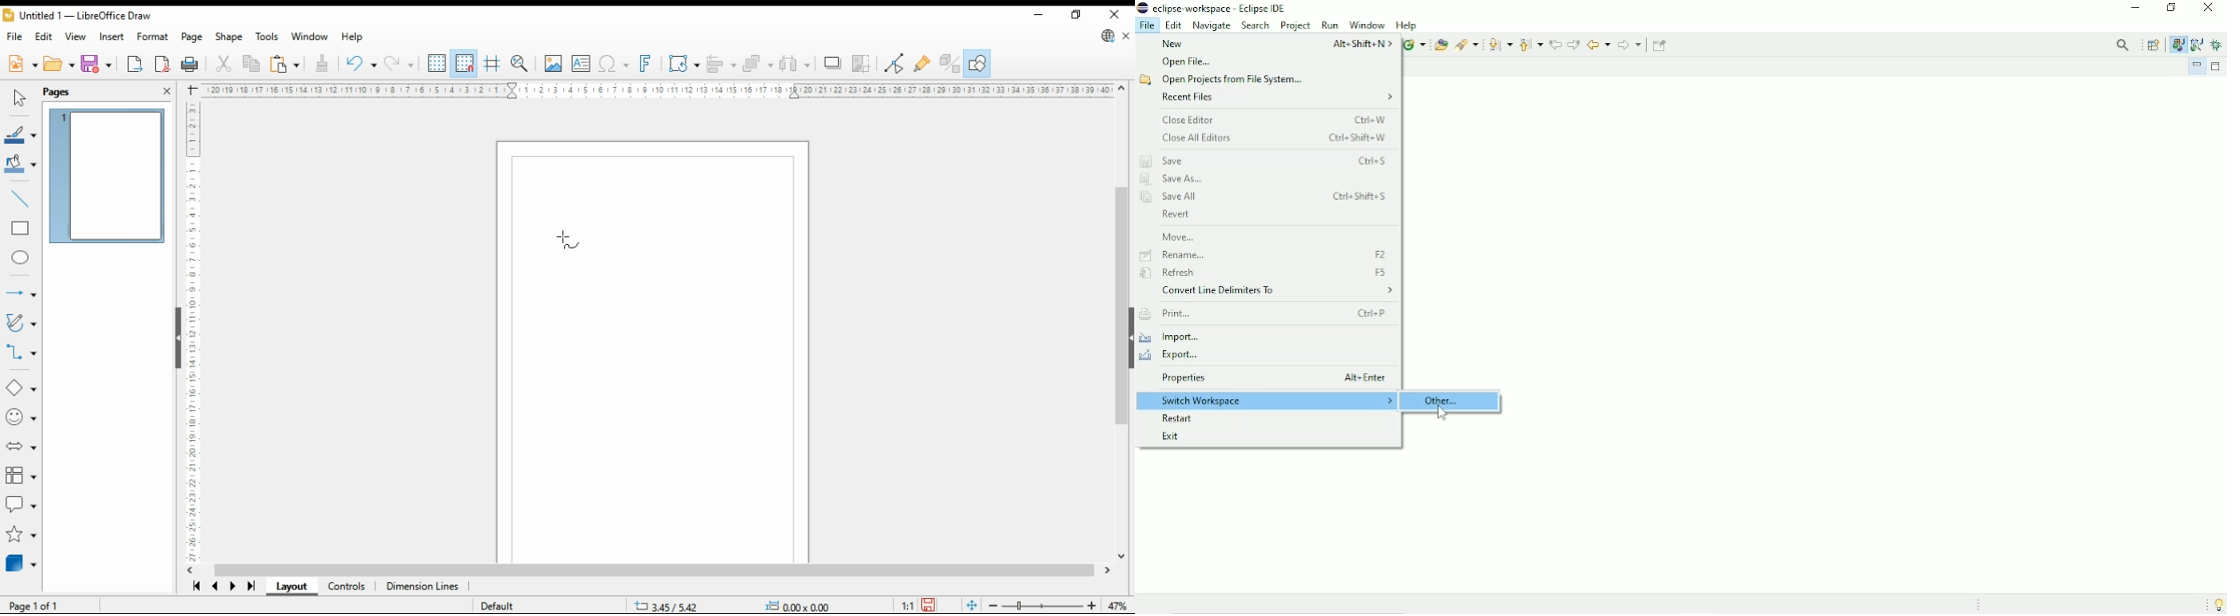 The image size is (2240, 616). What do you see at coordinates (250, 587) in the screenshot?
I see `last page` at bounding box center [250, 587].